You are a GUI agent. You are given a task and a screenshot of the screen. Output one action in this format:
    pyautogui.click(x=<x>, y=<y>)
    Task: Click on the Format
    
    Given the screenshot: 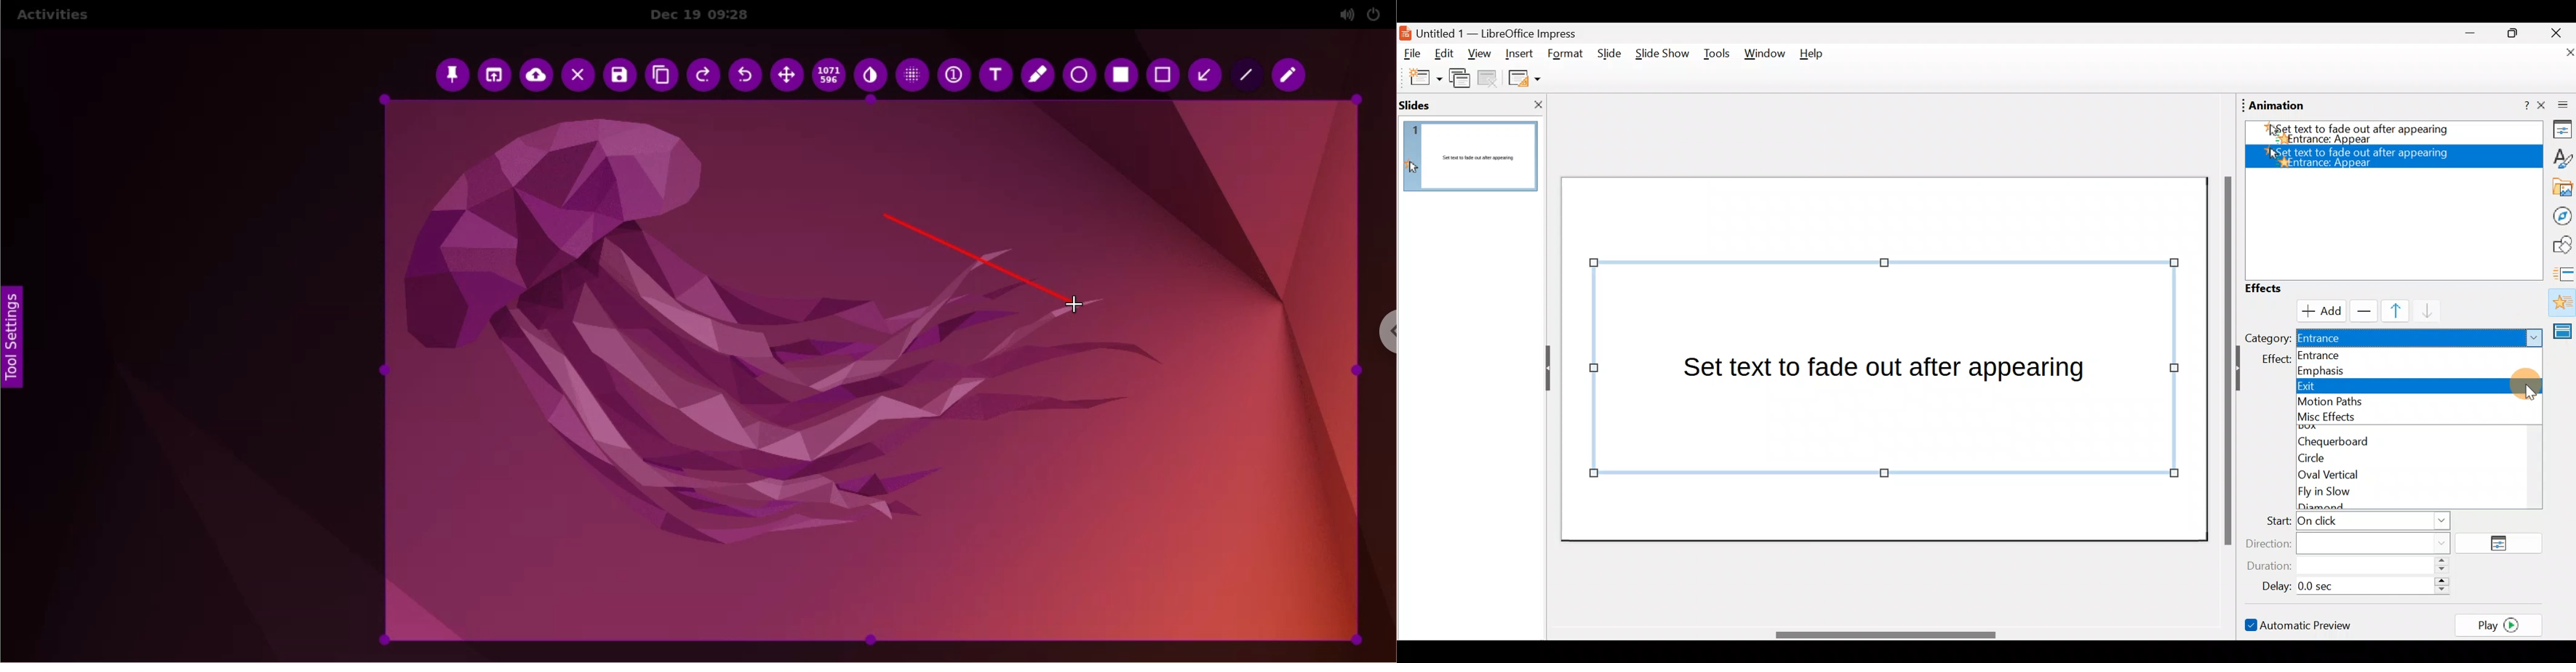 What is the action you would take?
    pyautogui.click(x=1566, y=55)
    